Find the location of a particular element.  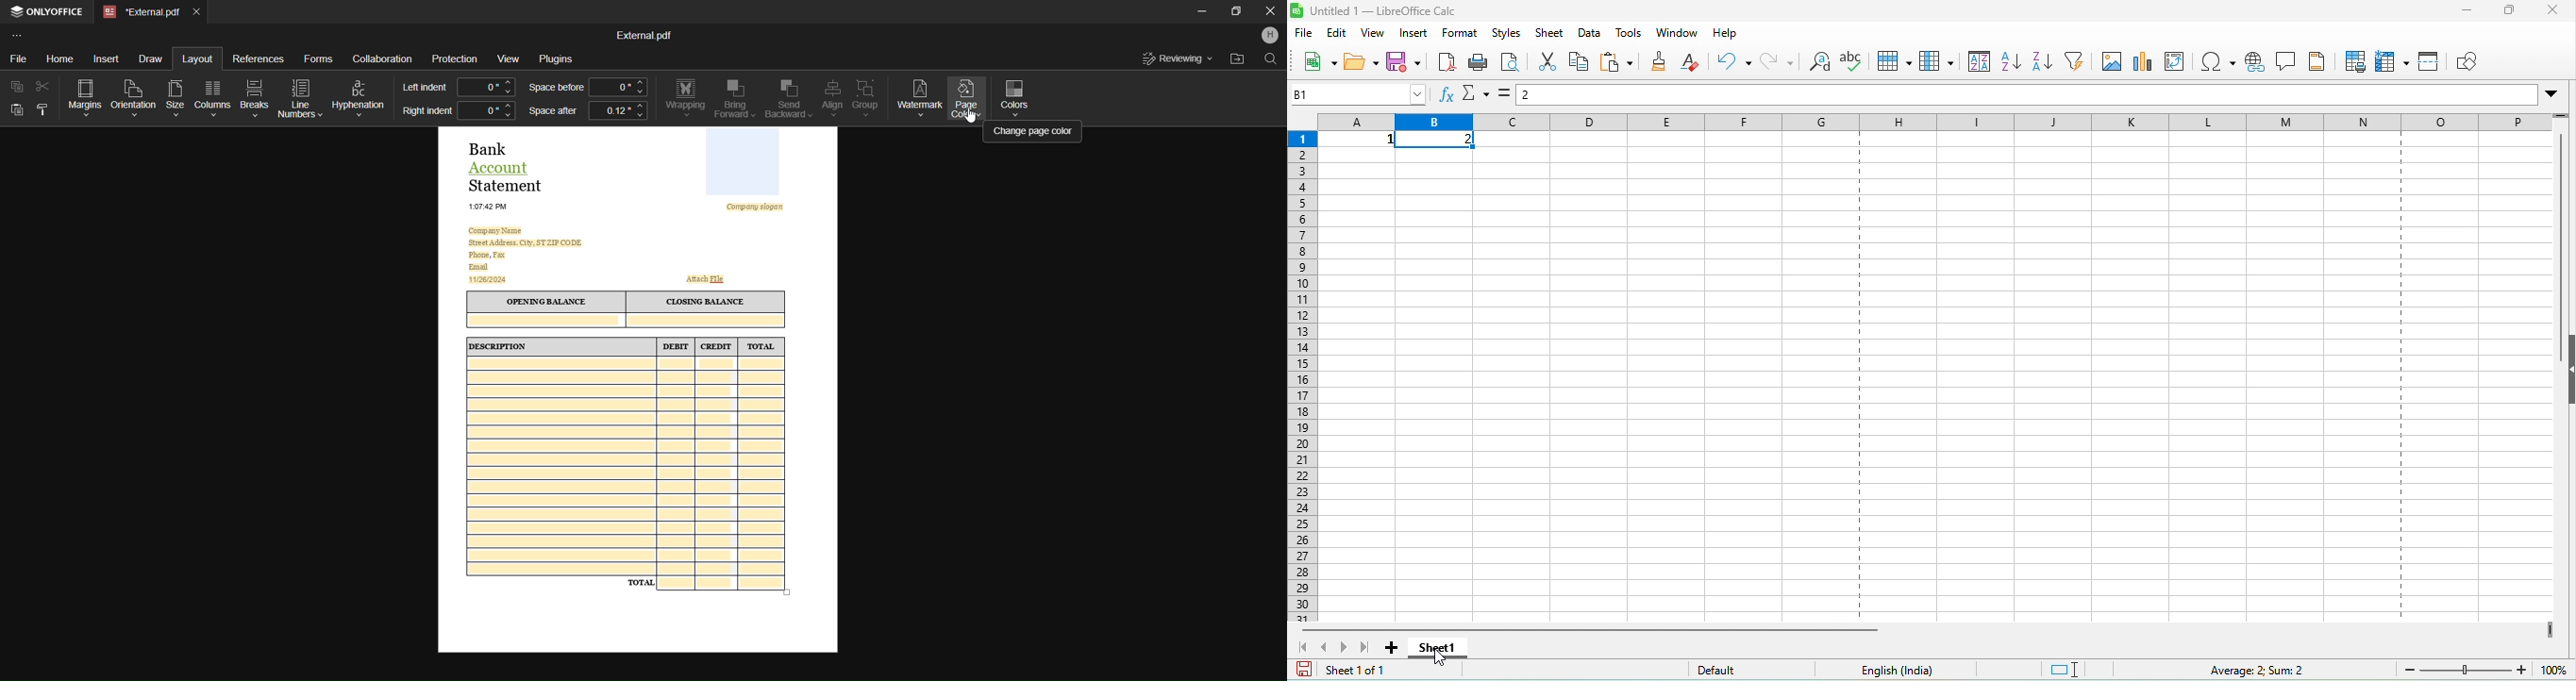

styles is located at coordinates (1503, 33).